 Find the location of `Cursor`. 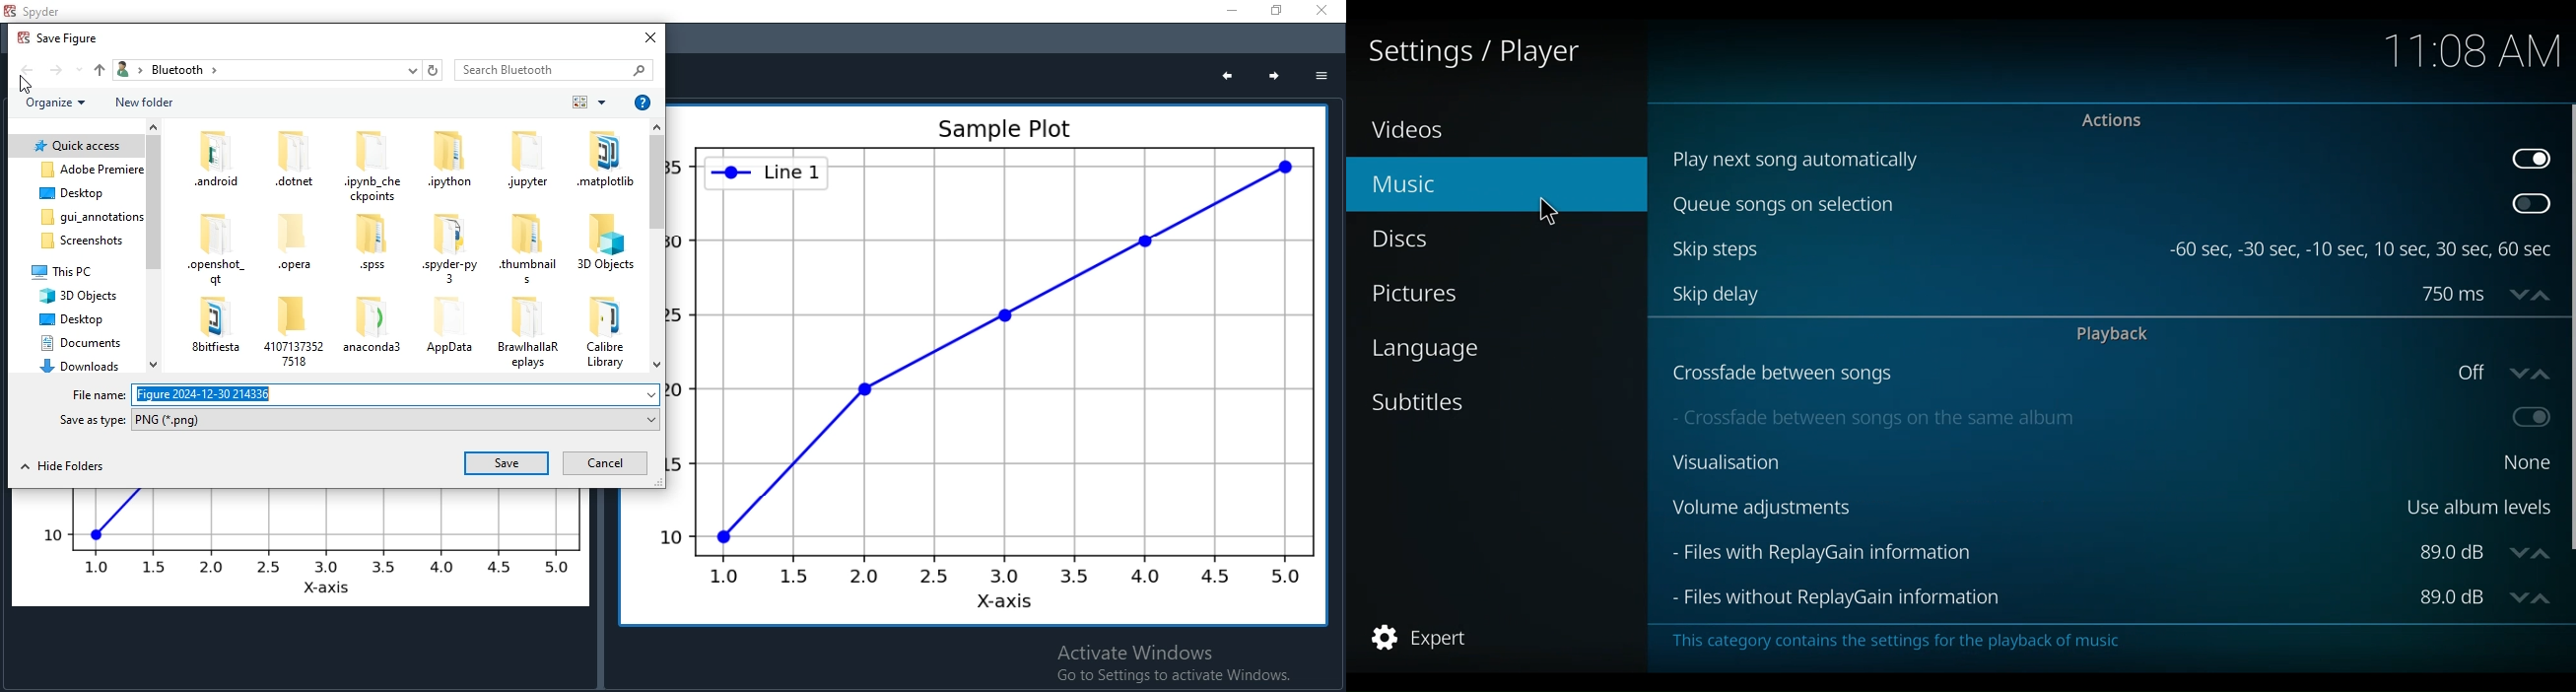

Cursor is located at coordinates (1550, 212).